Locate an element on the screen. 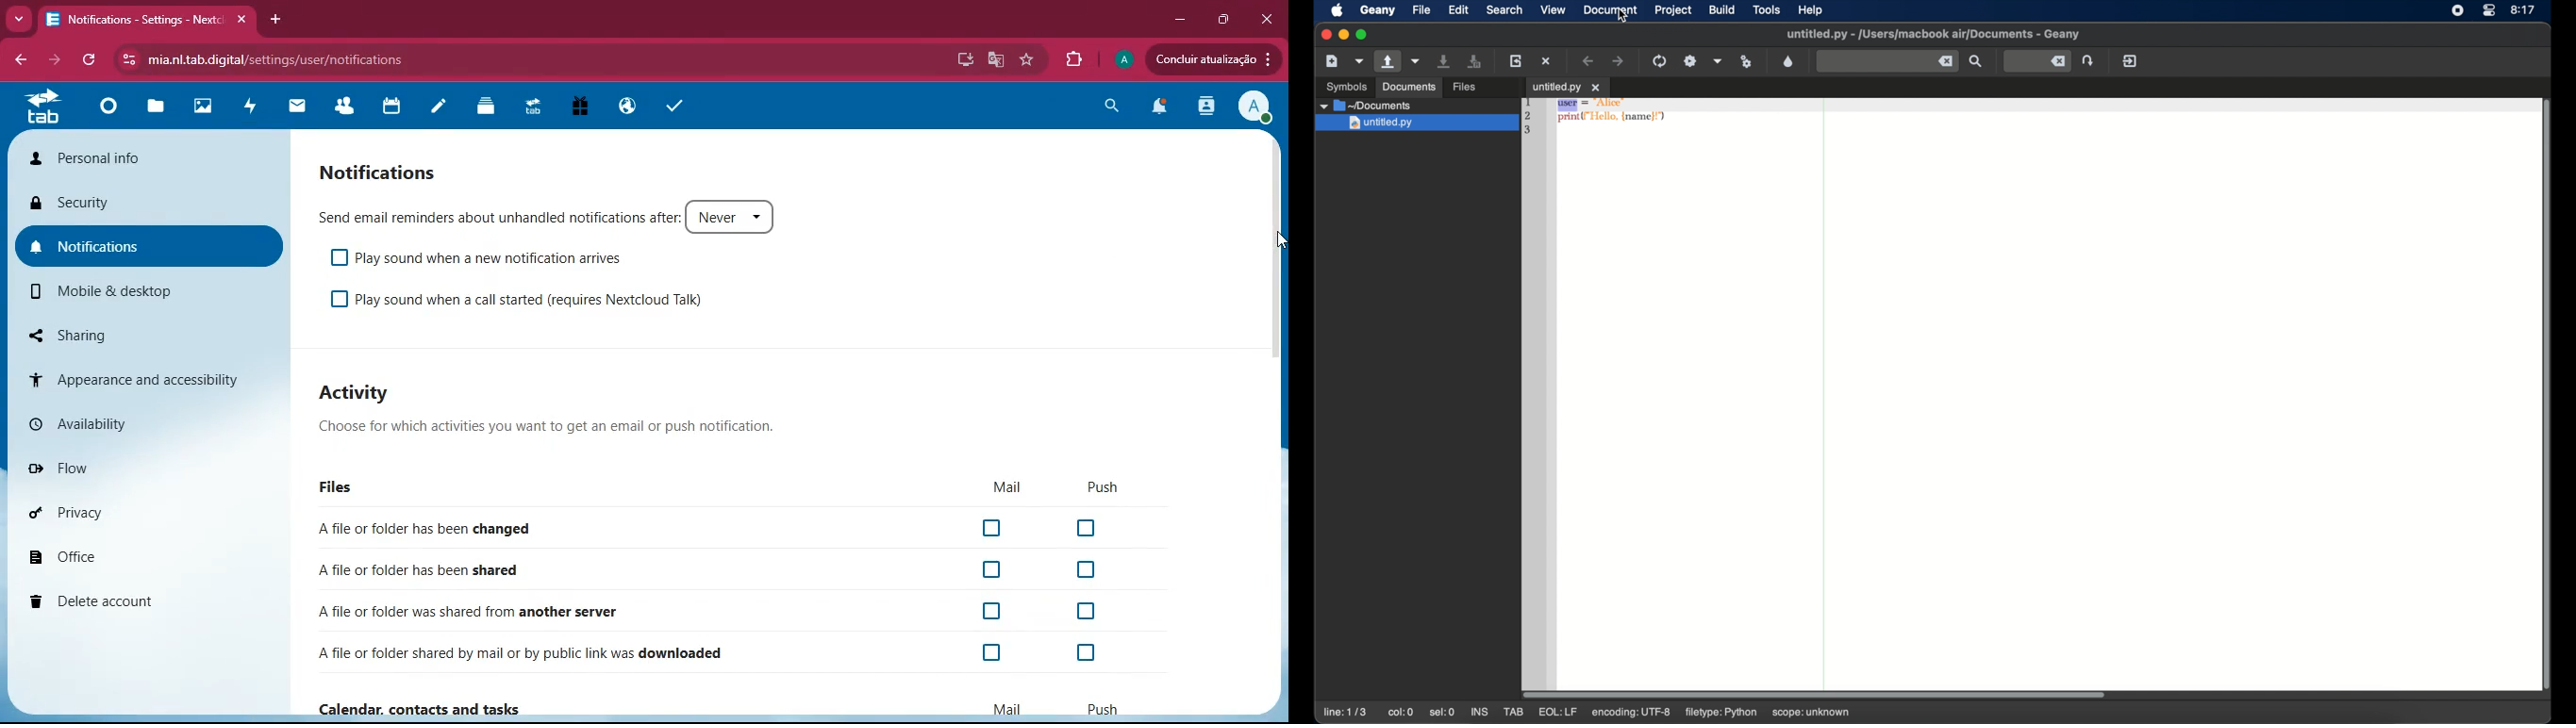 Image resolution: width=2576 pixels, height=728 pixels. mobile is located at coordinates (134, 292).